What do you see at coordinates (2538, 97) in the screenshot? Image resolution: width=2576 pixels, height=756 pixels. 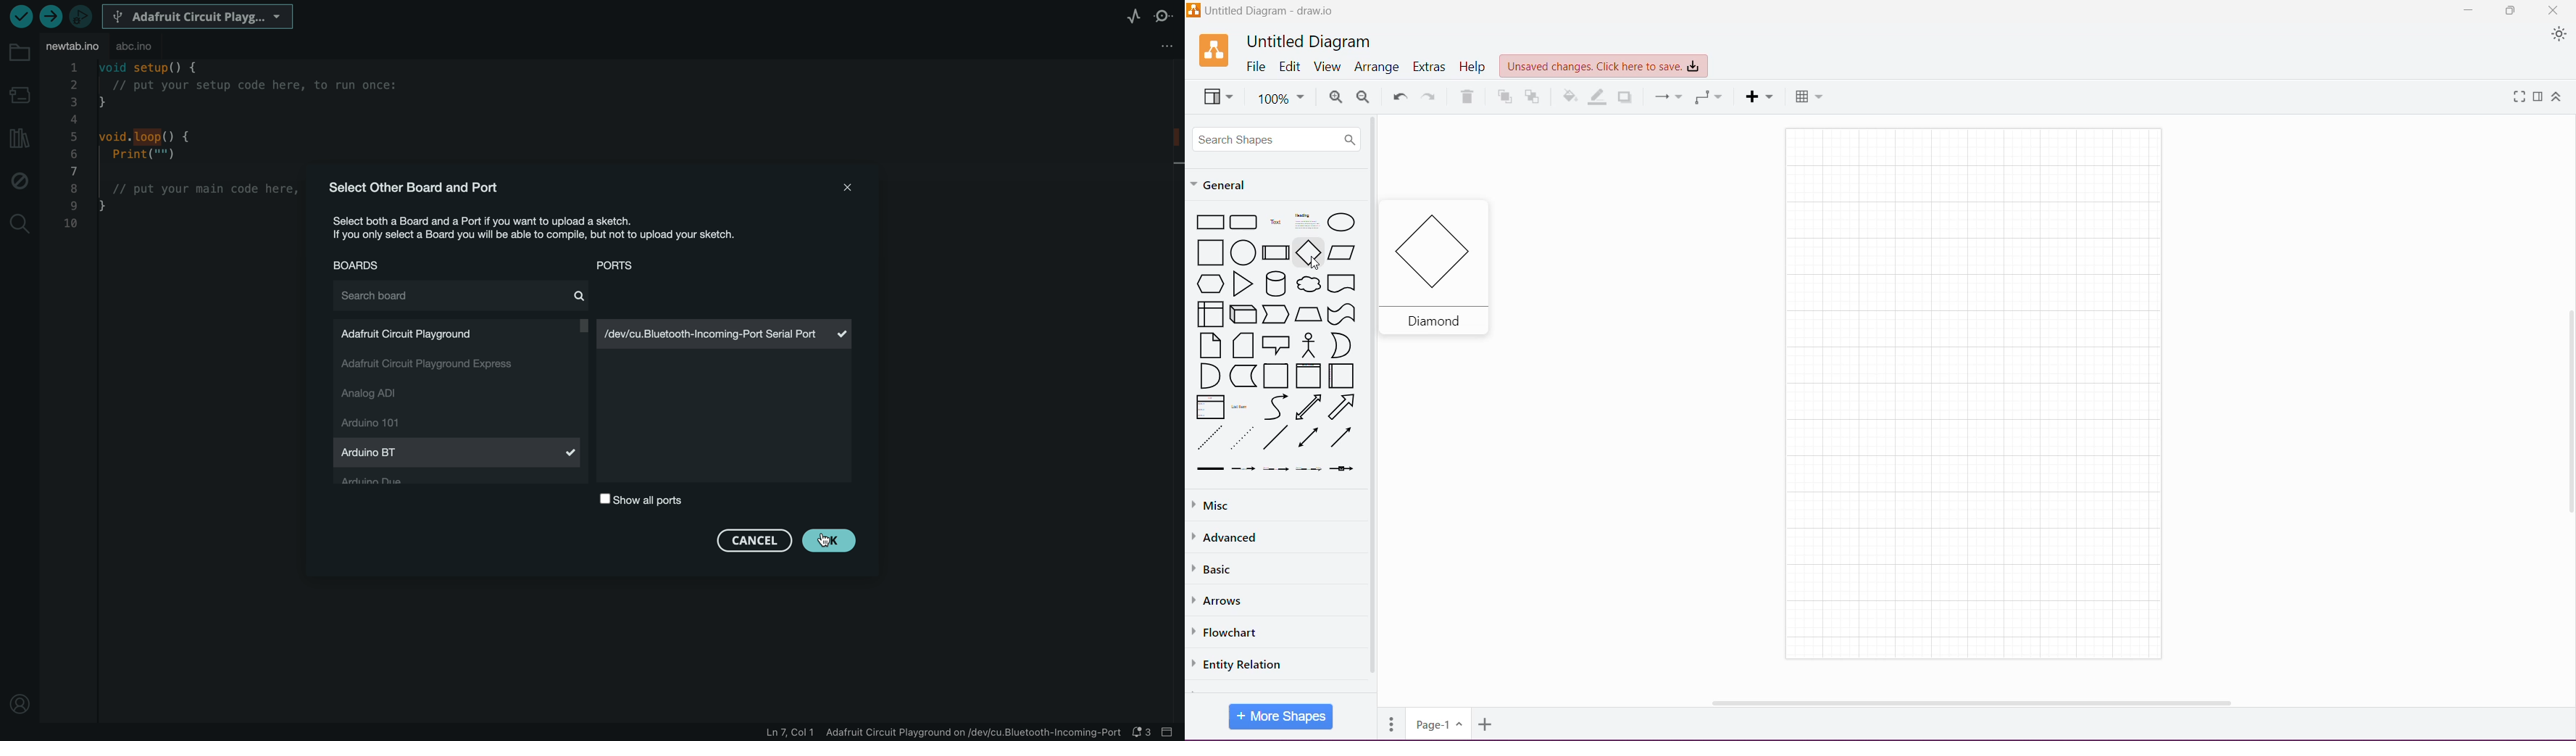 I see `Format` at bounding box center [2538, 97].